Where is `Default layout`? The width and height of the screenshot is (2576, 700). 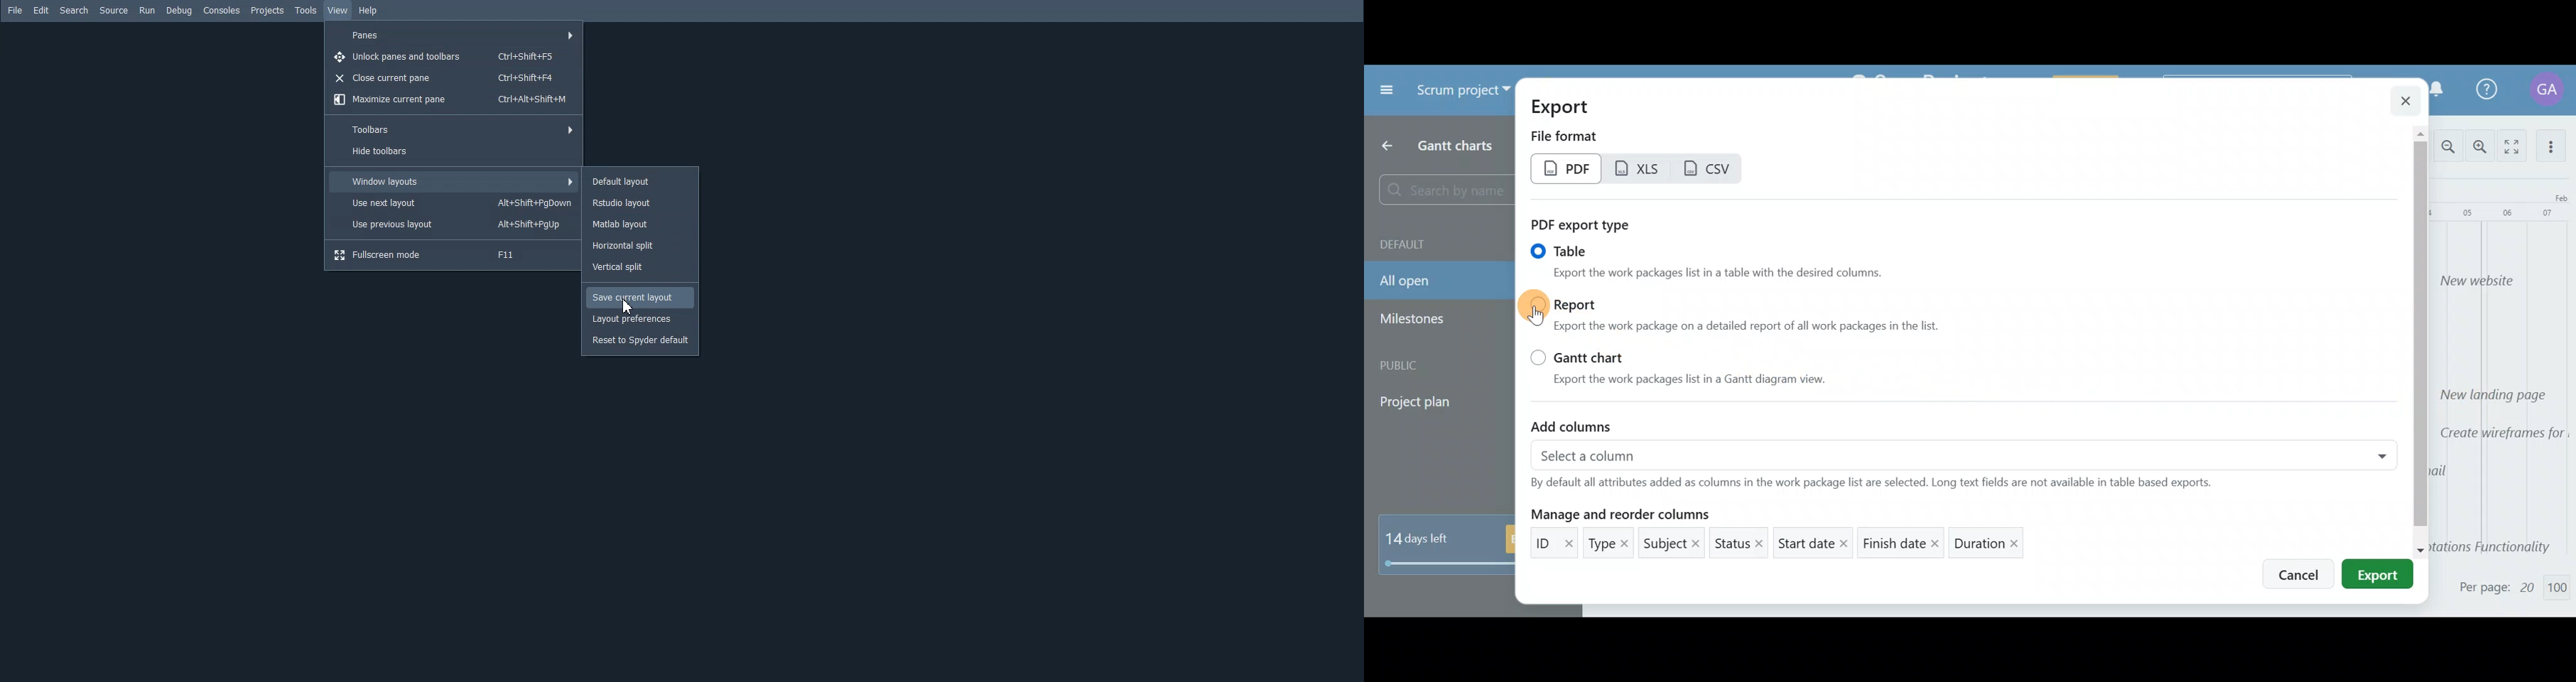 Default layout is located at coordinates (640, 180).